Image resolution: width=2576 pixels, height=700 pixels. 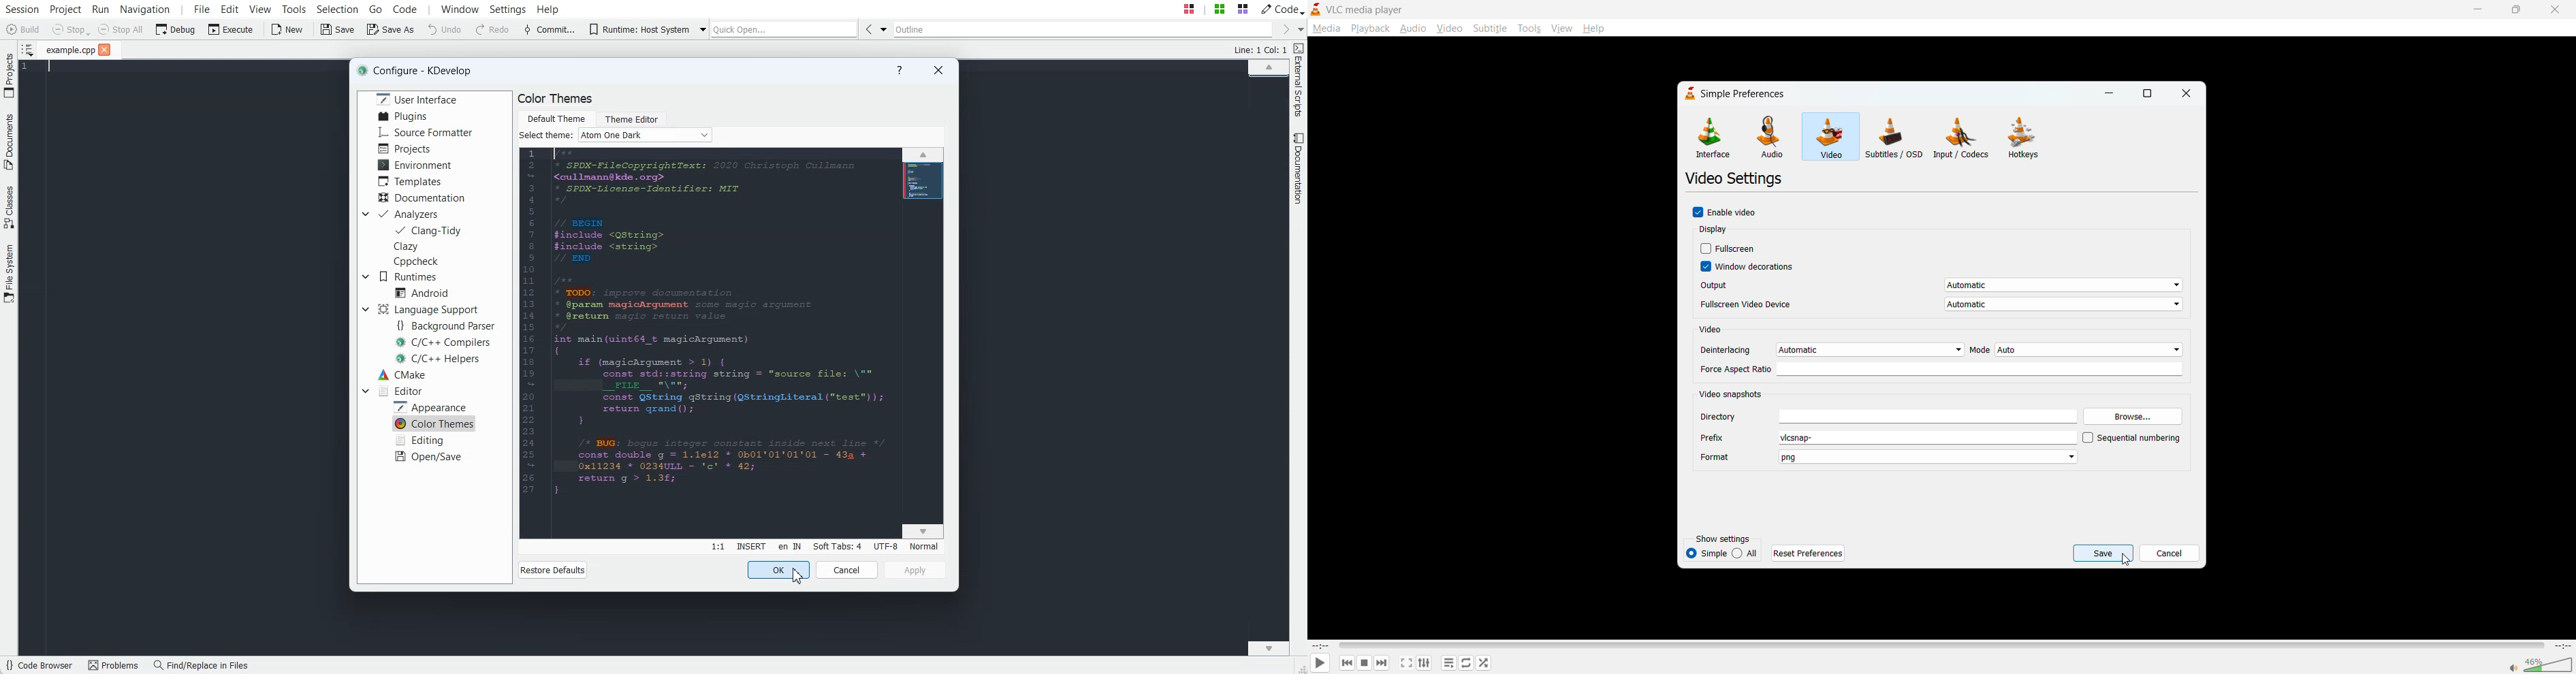 I want to click on volume, so click(x=2541, y=663).